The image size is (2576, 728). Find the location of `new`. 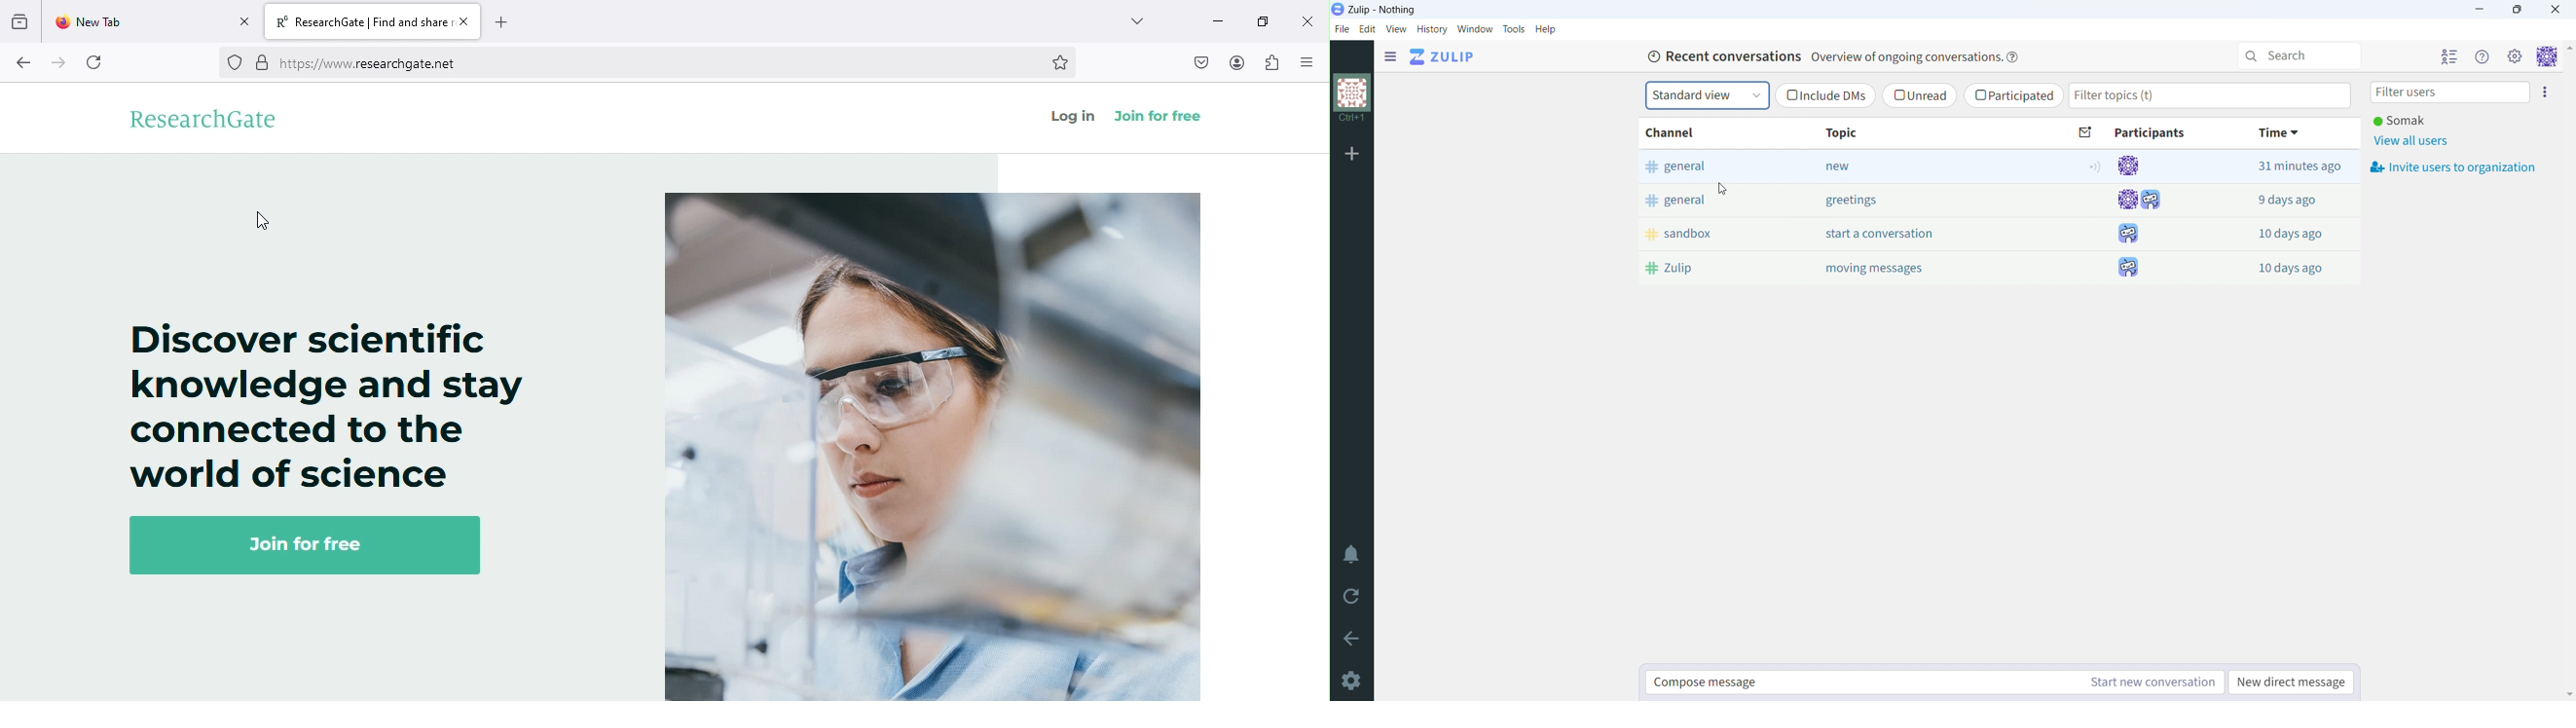

new is located at coordinates (1913, 167).